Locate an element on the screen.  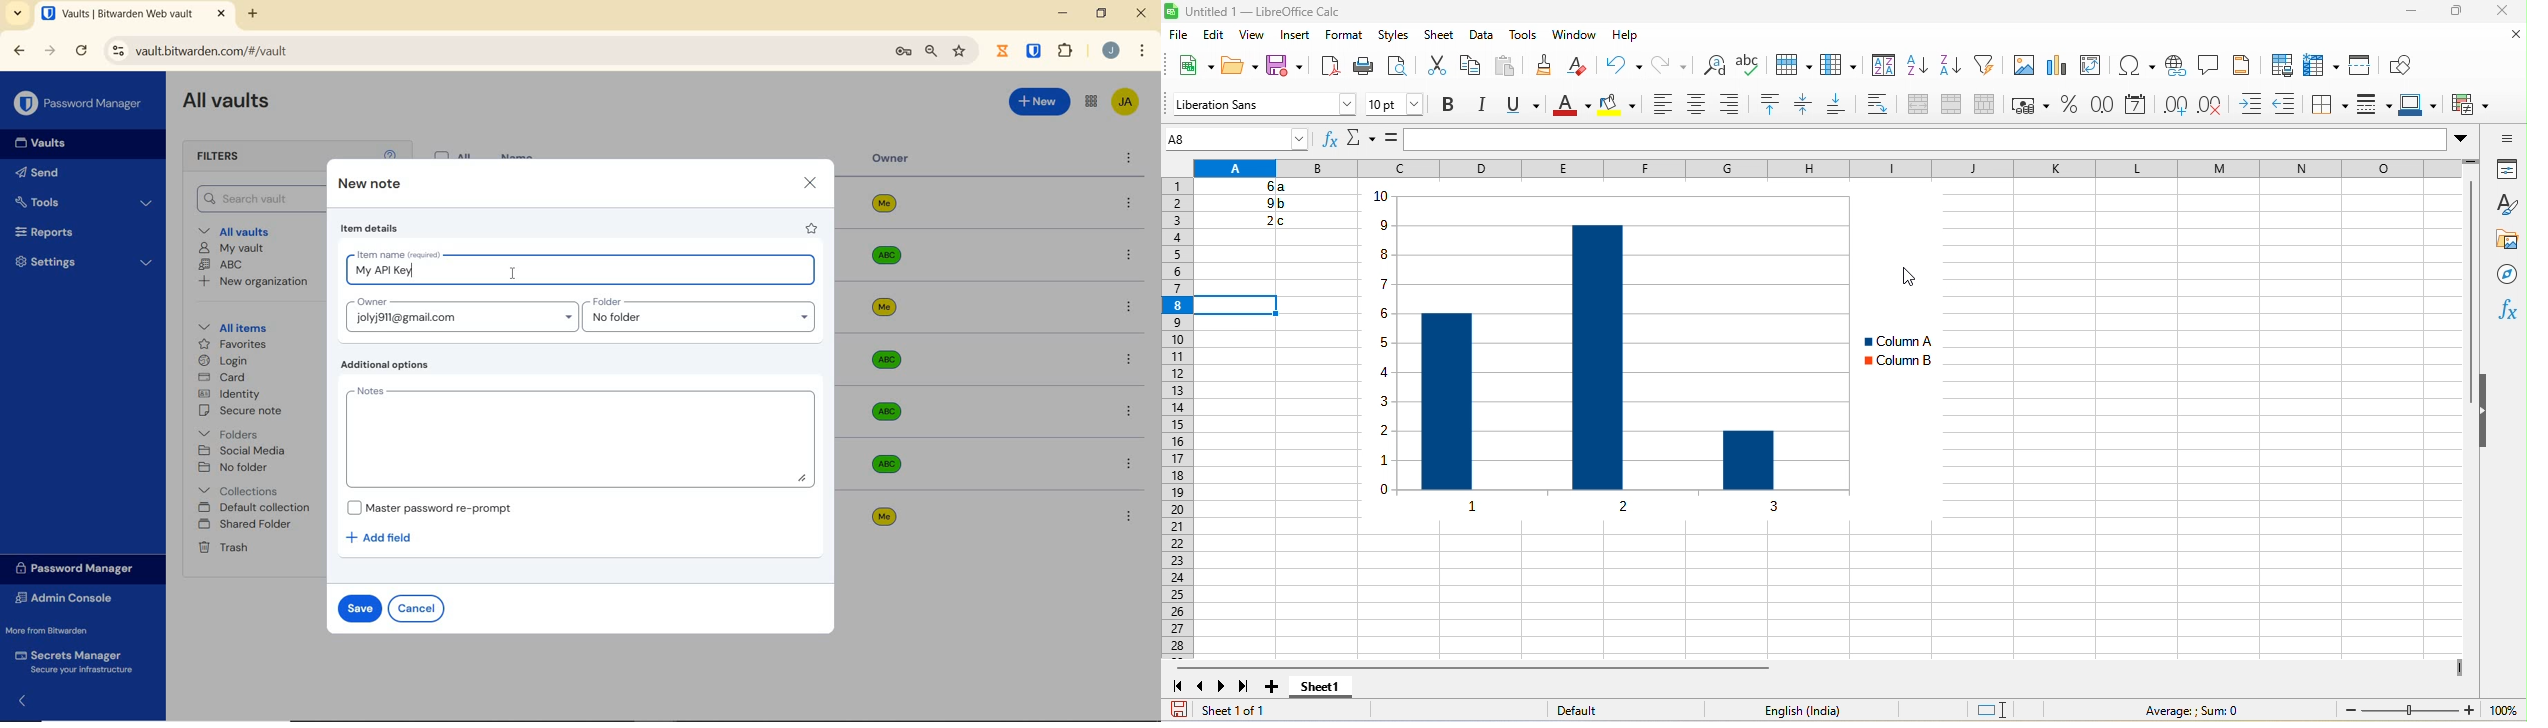
italic is located at coordinates (1482, 107).